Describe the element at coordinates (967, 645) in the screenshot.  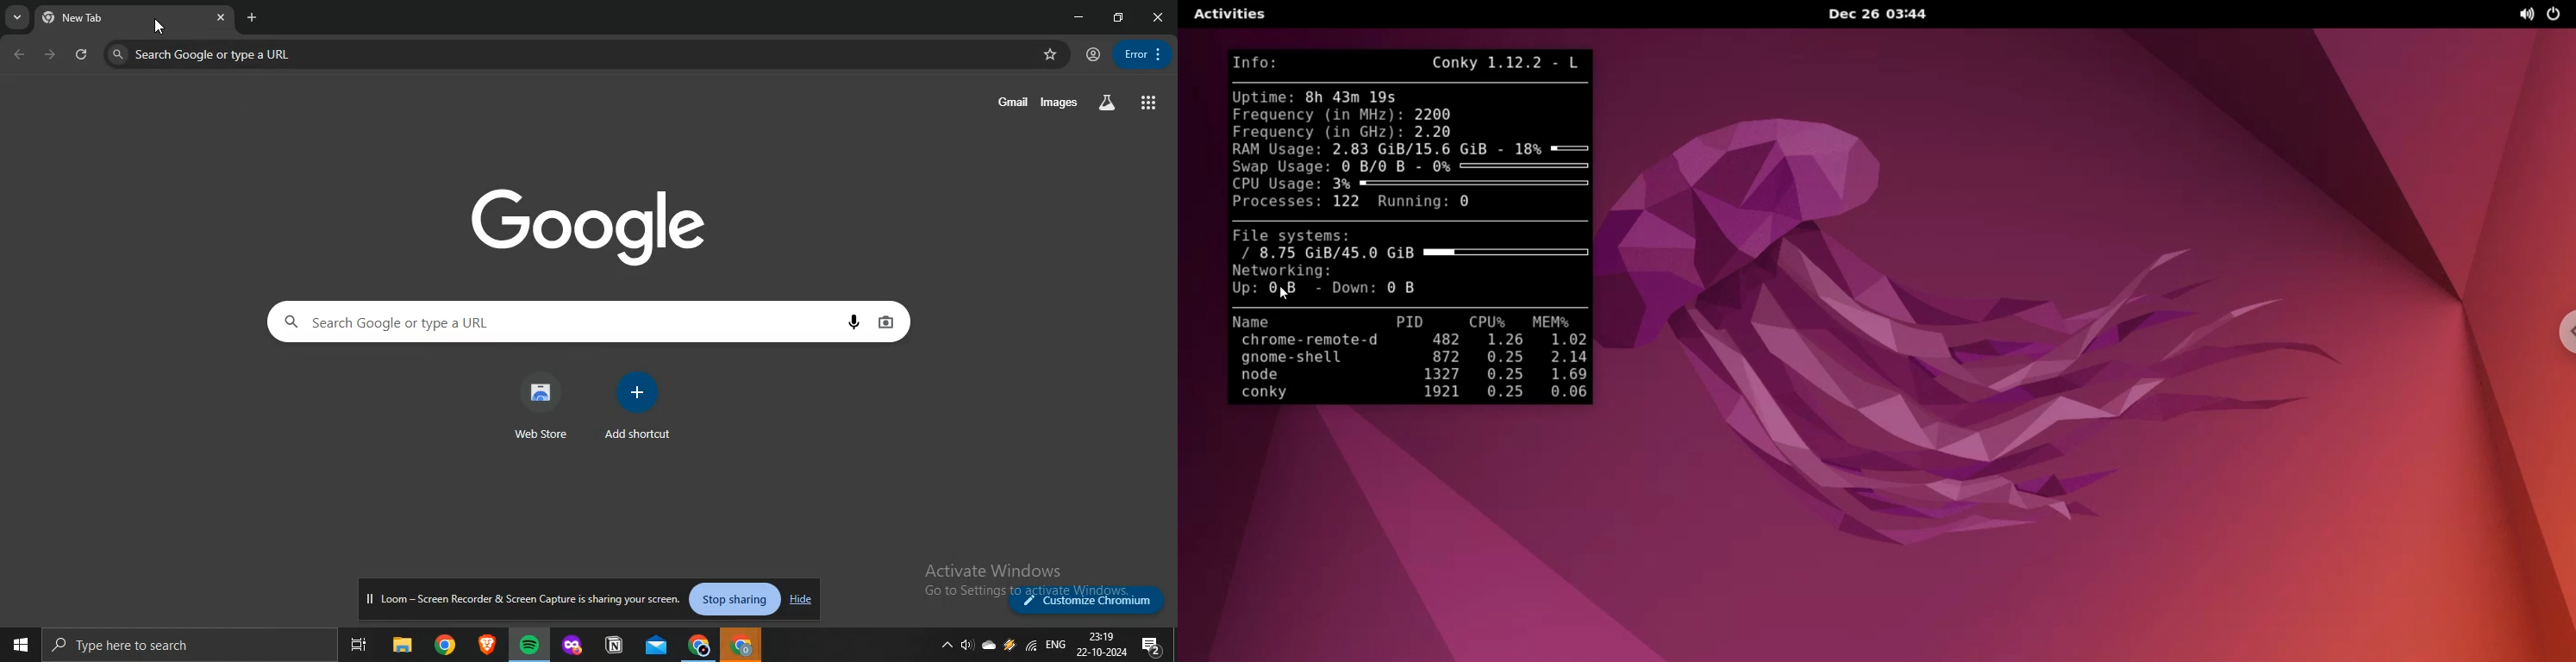
I see `volumw` at that location.